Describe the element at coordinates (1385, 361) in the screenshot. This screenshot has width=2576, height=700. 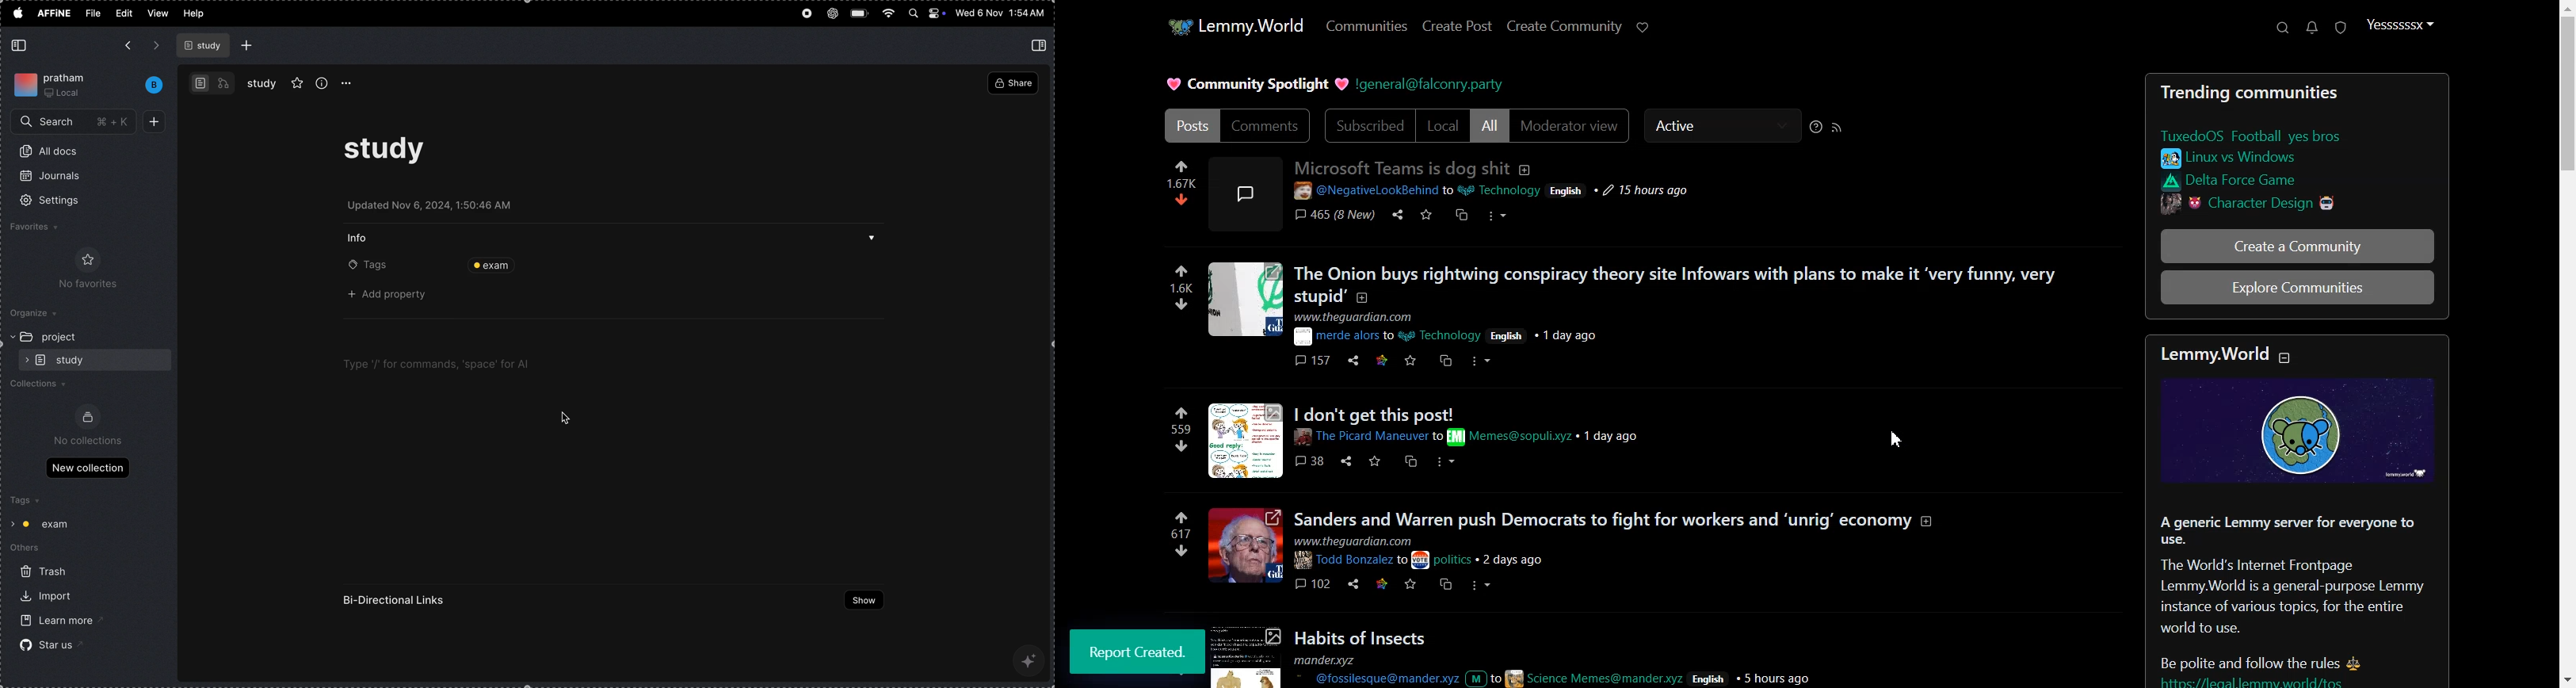
I see `link` at that location.